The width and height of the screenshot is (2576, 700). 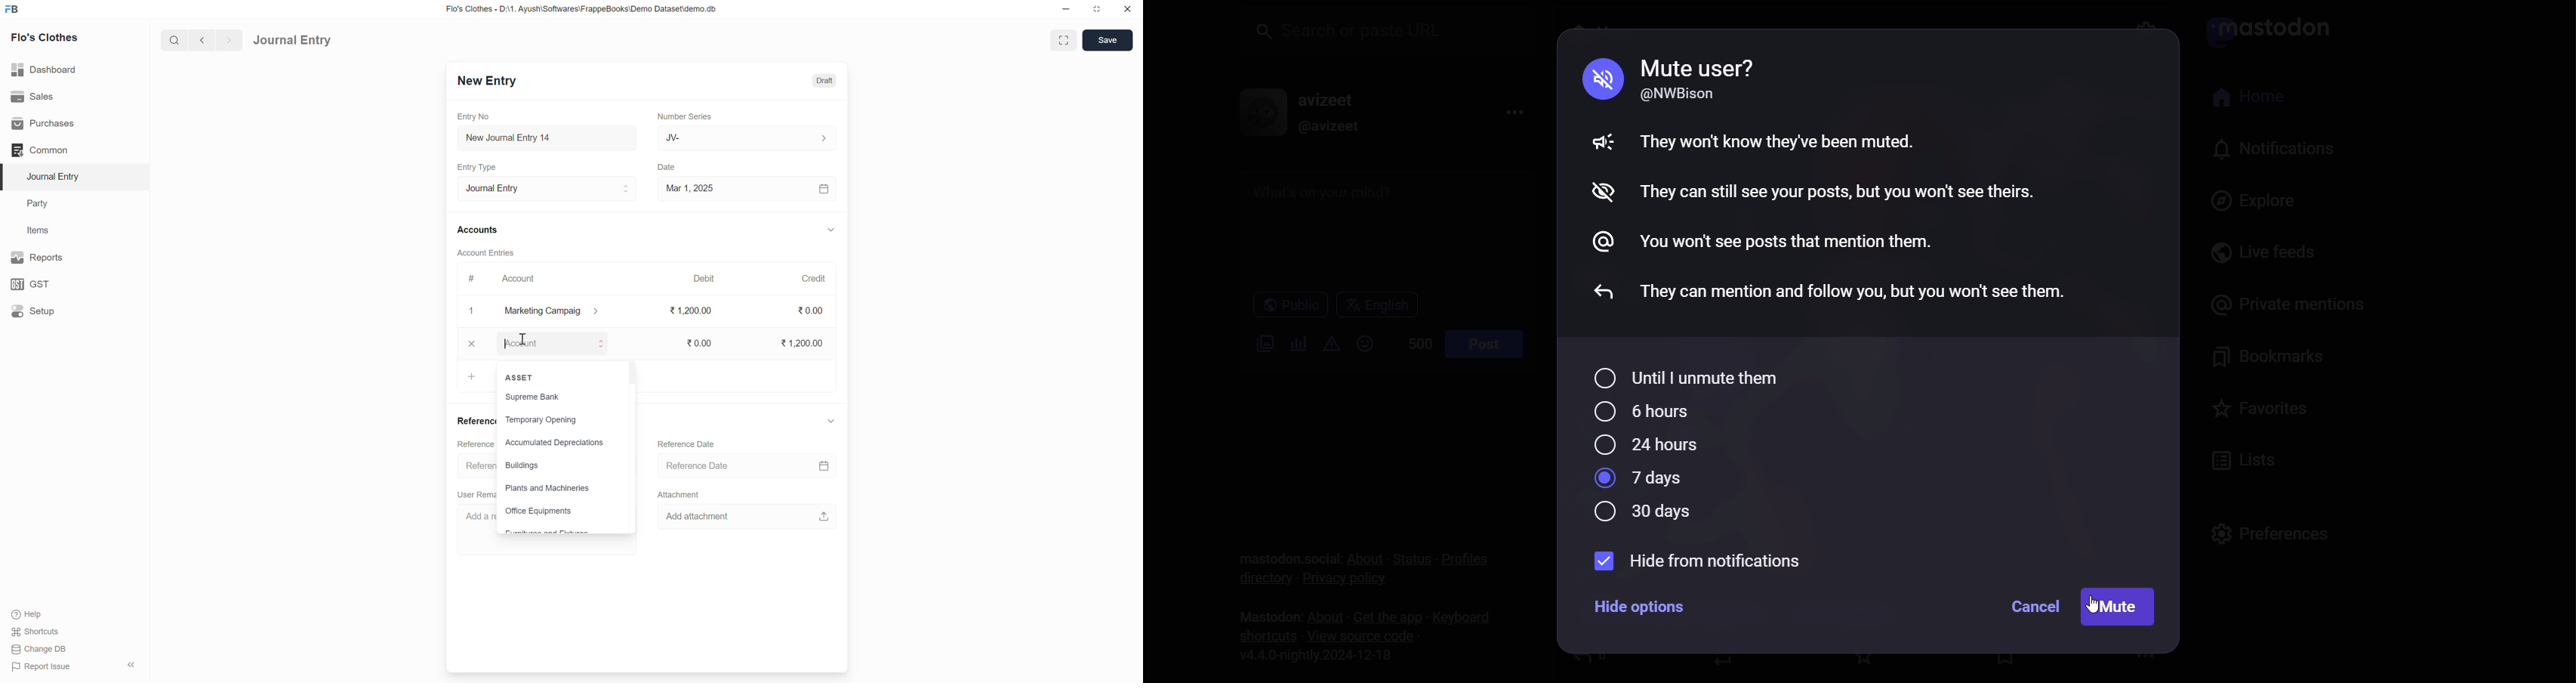 I want to click on Office Equipments, so click(x=543, y=511).